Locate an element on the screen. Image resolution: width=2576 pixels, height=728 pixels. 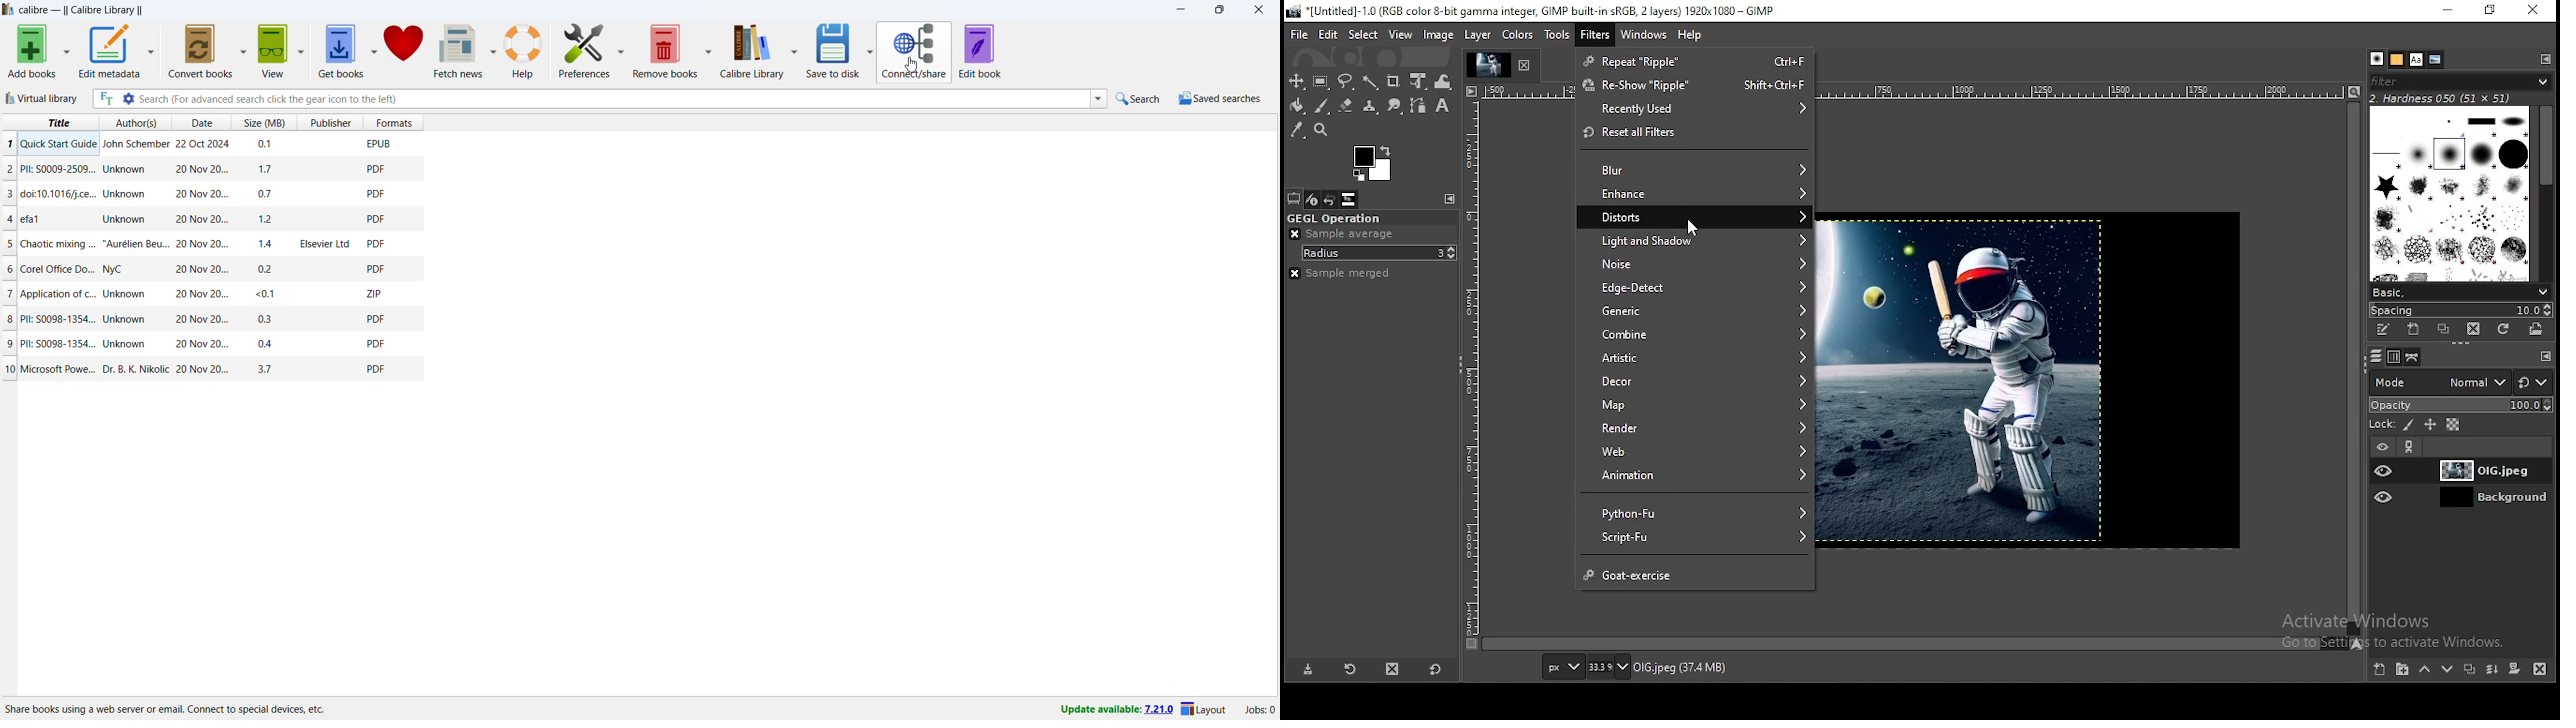
filters is located at coordinates (1595, 35).